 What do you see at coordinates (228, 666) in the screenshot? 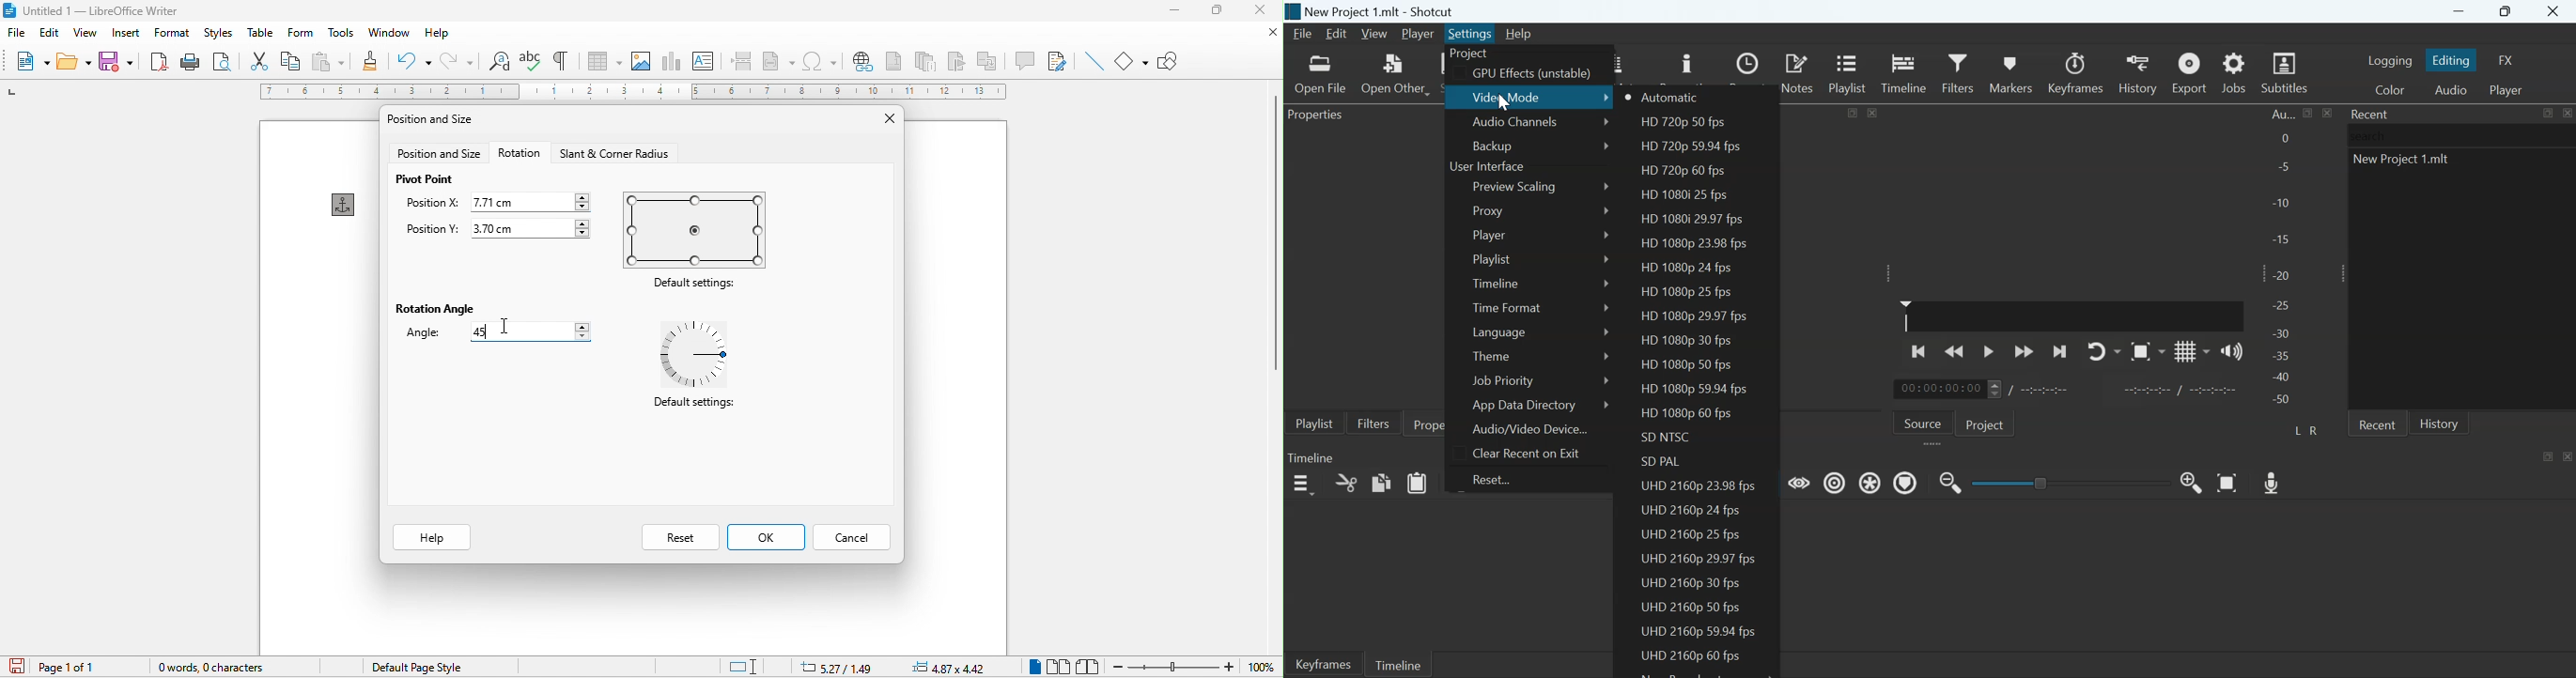
I see `0 words, o character` at bounding box center [228, 666].